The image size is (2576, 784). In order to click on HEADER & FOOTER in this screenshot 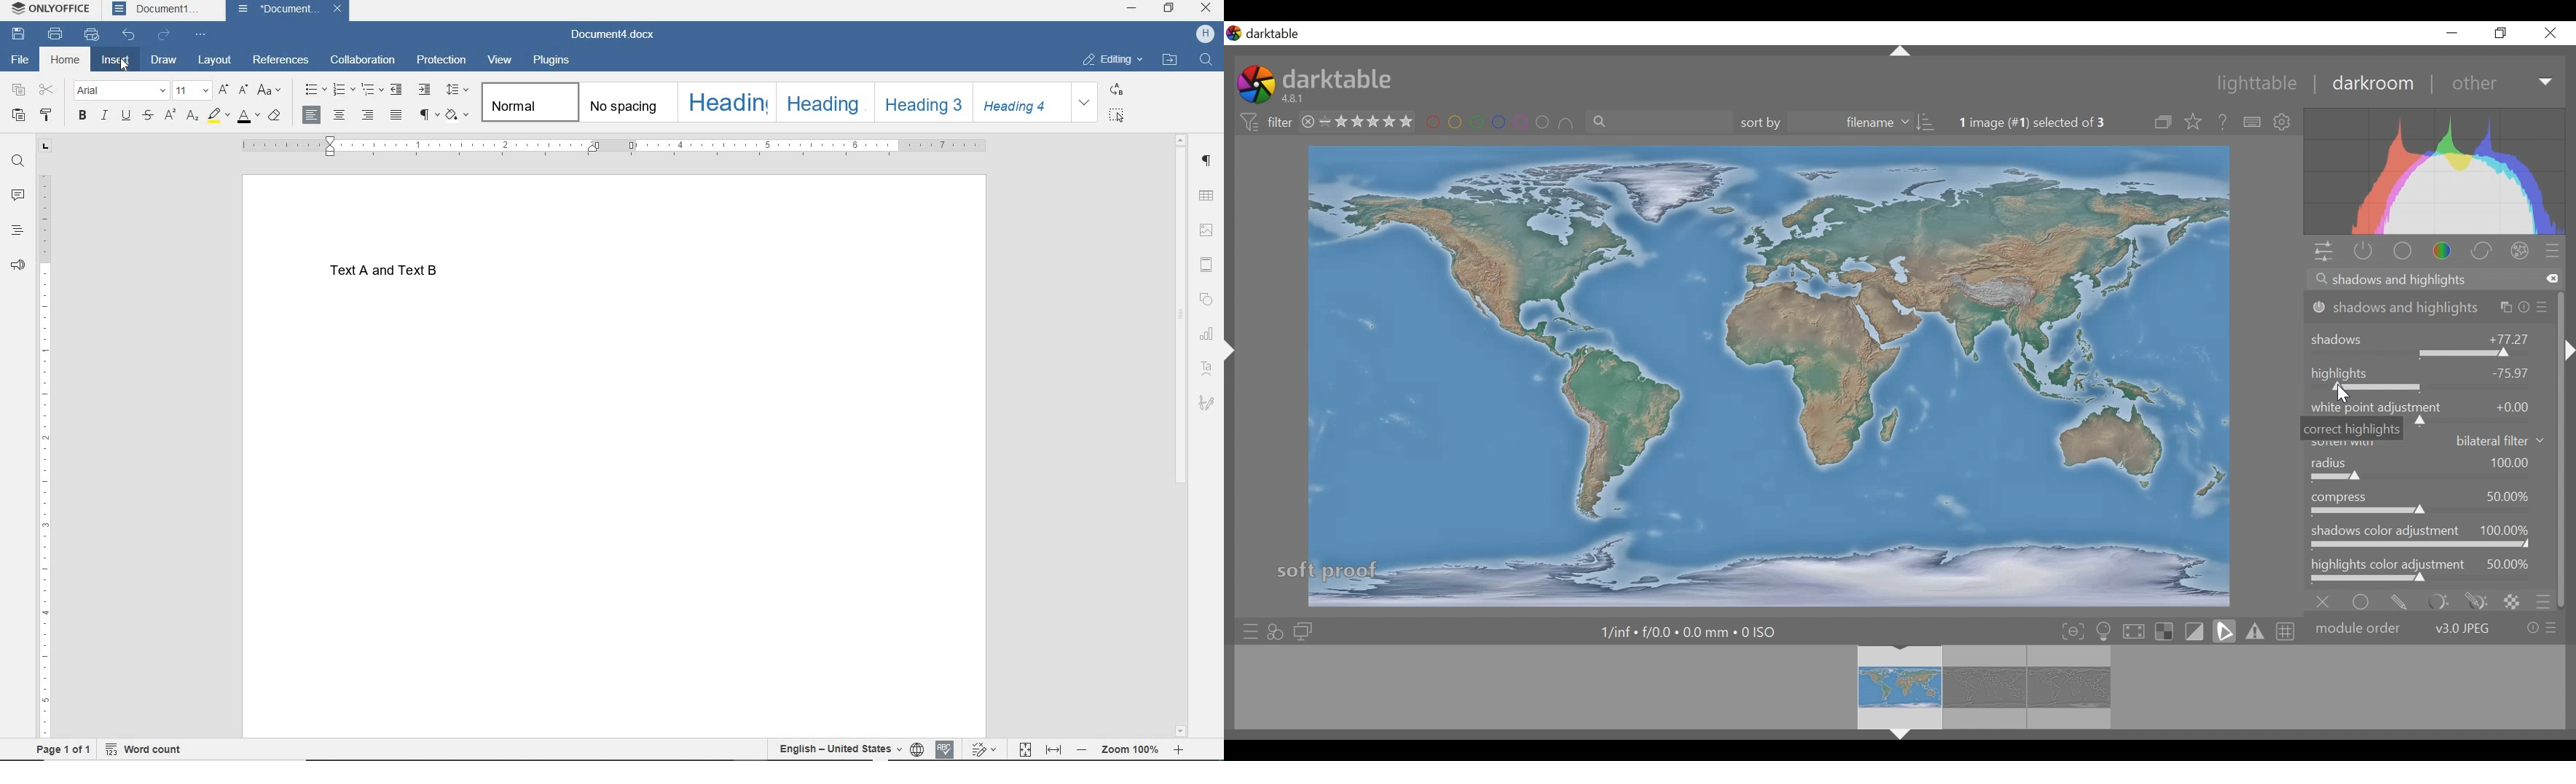, I will do `click(1206, 265)`.